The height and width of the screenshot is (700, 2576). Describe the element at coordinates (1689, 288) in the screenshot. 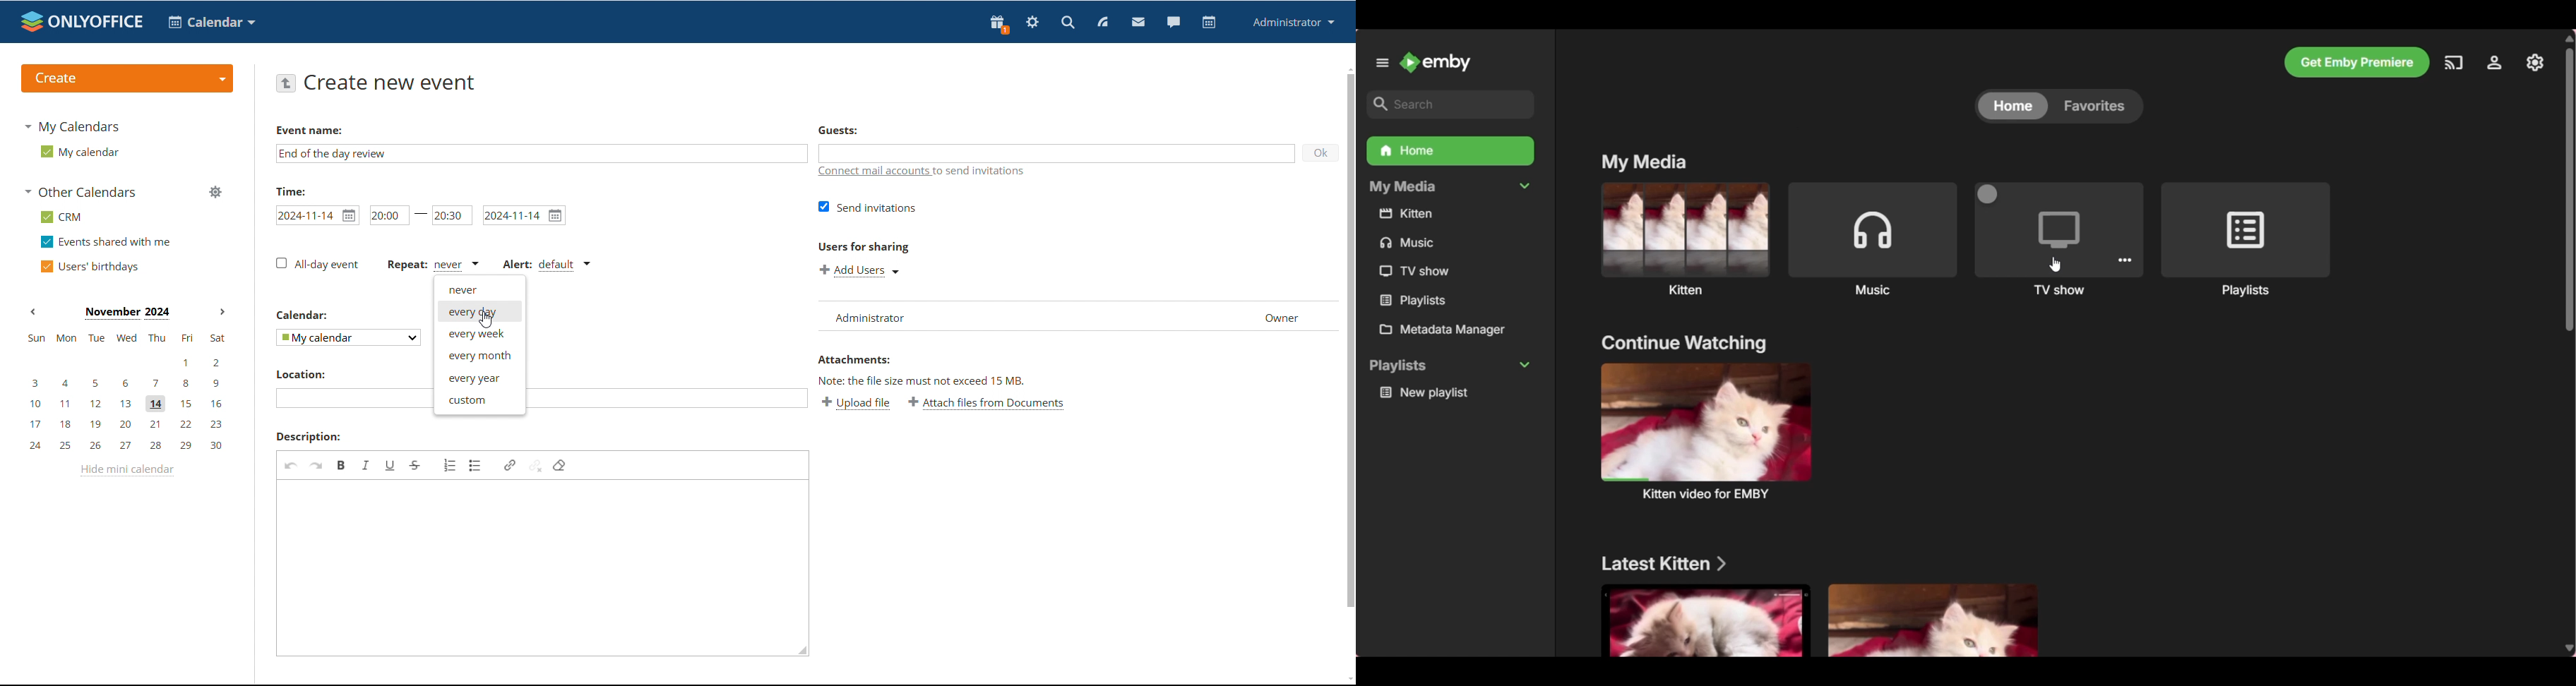

I see `text` at that location.